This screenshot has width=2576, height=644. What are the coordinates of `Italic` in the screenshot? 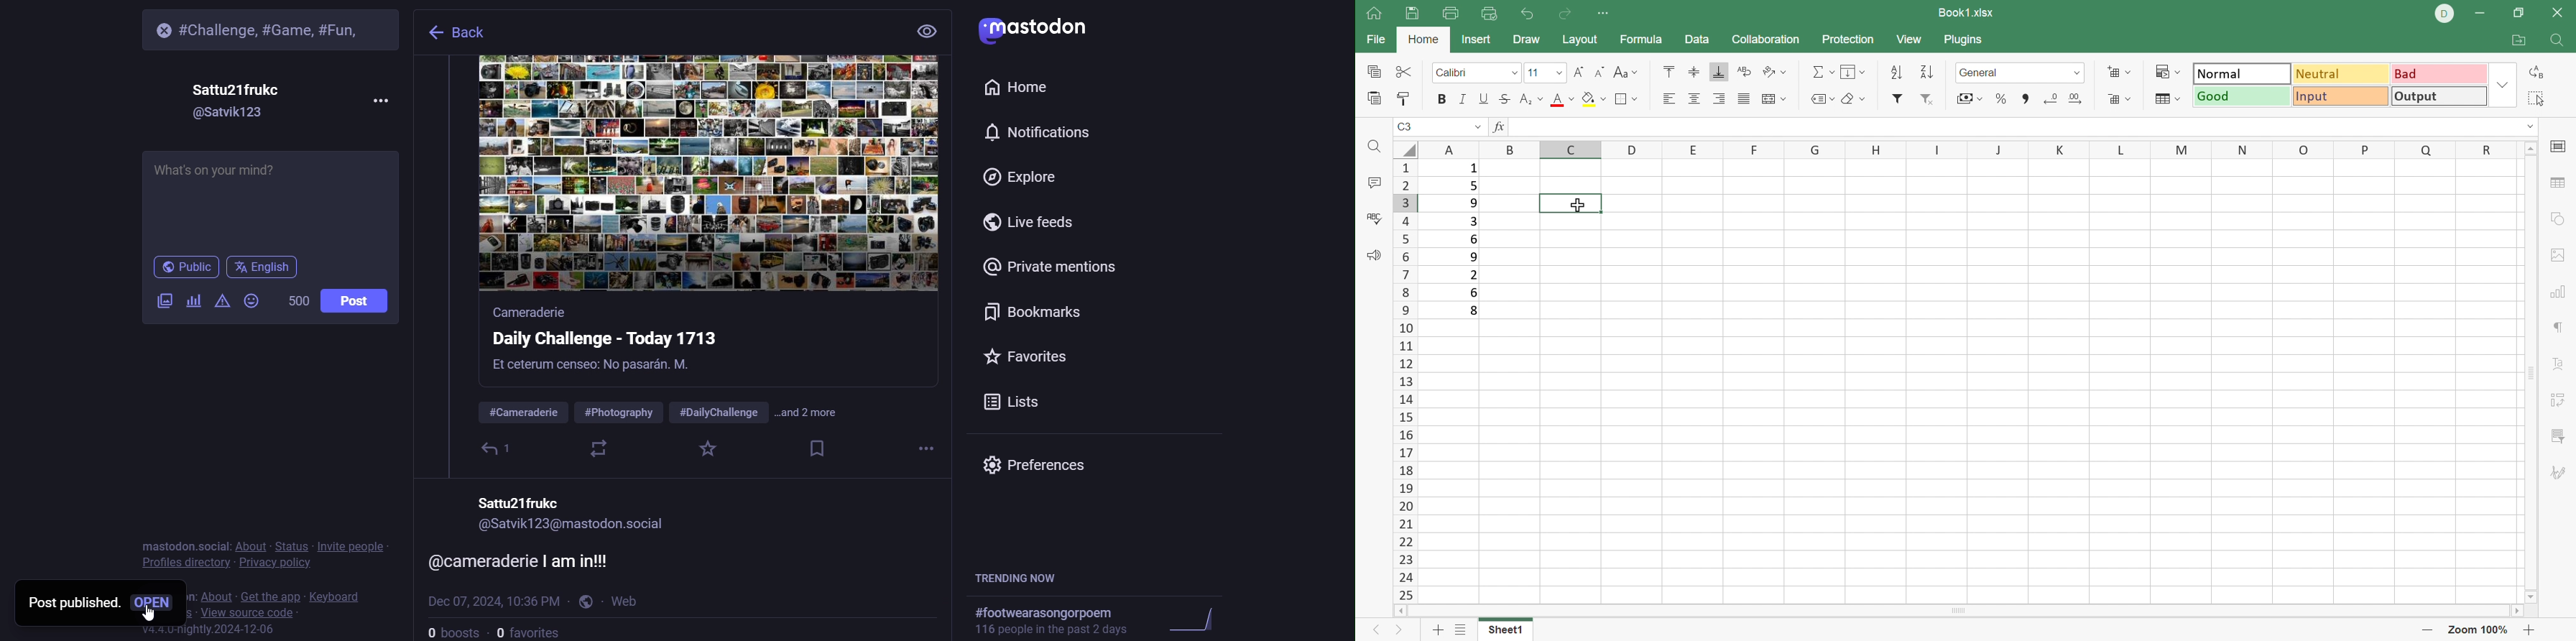 It's located at (1463, 99).